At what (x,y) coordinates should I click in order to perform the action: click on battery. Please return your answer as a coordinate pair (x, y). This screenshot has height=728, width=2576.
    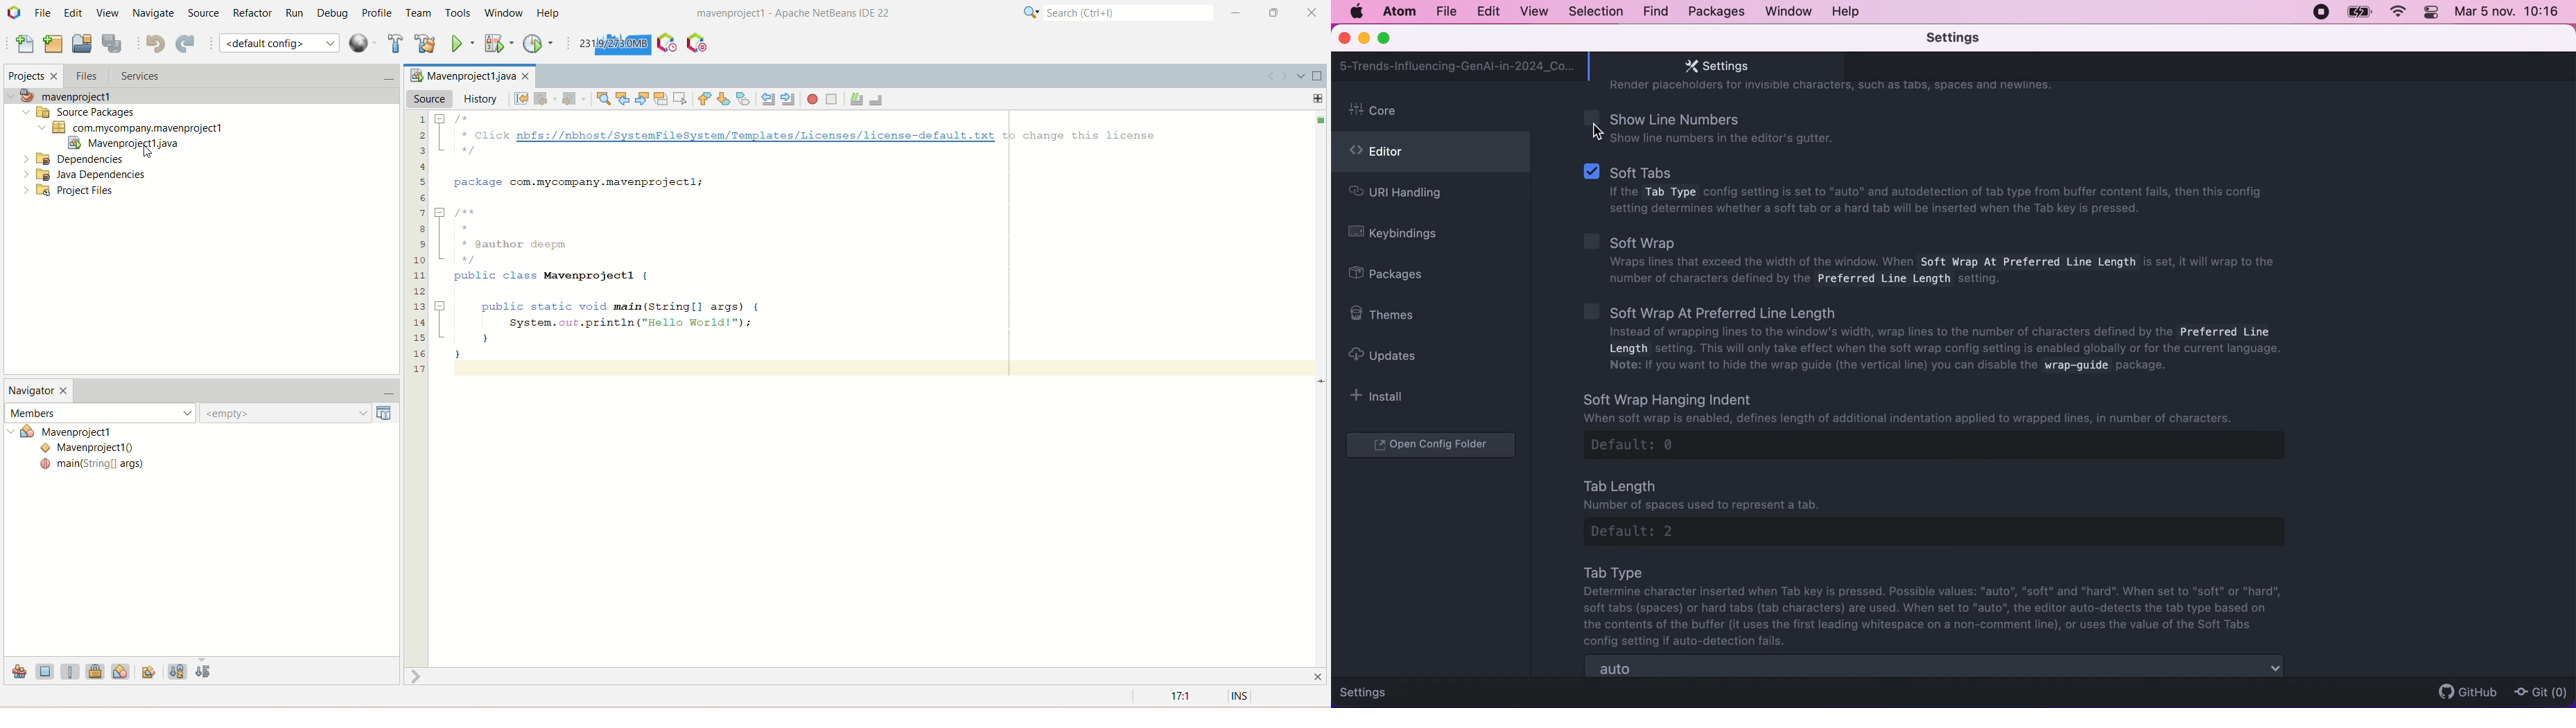
    Looking at the image, I should click on (2360, 12).